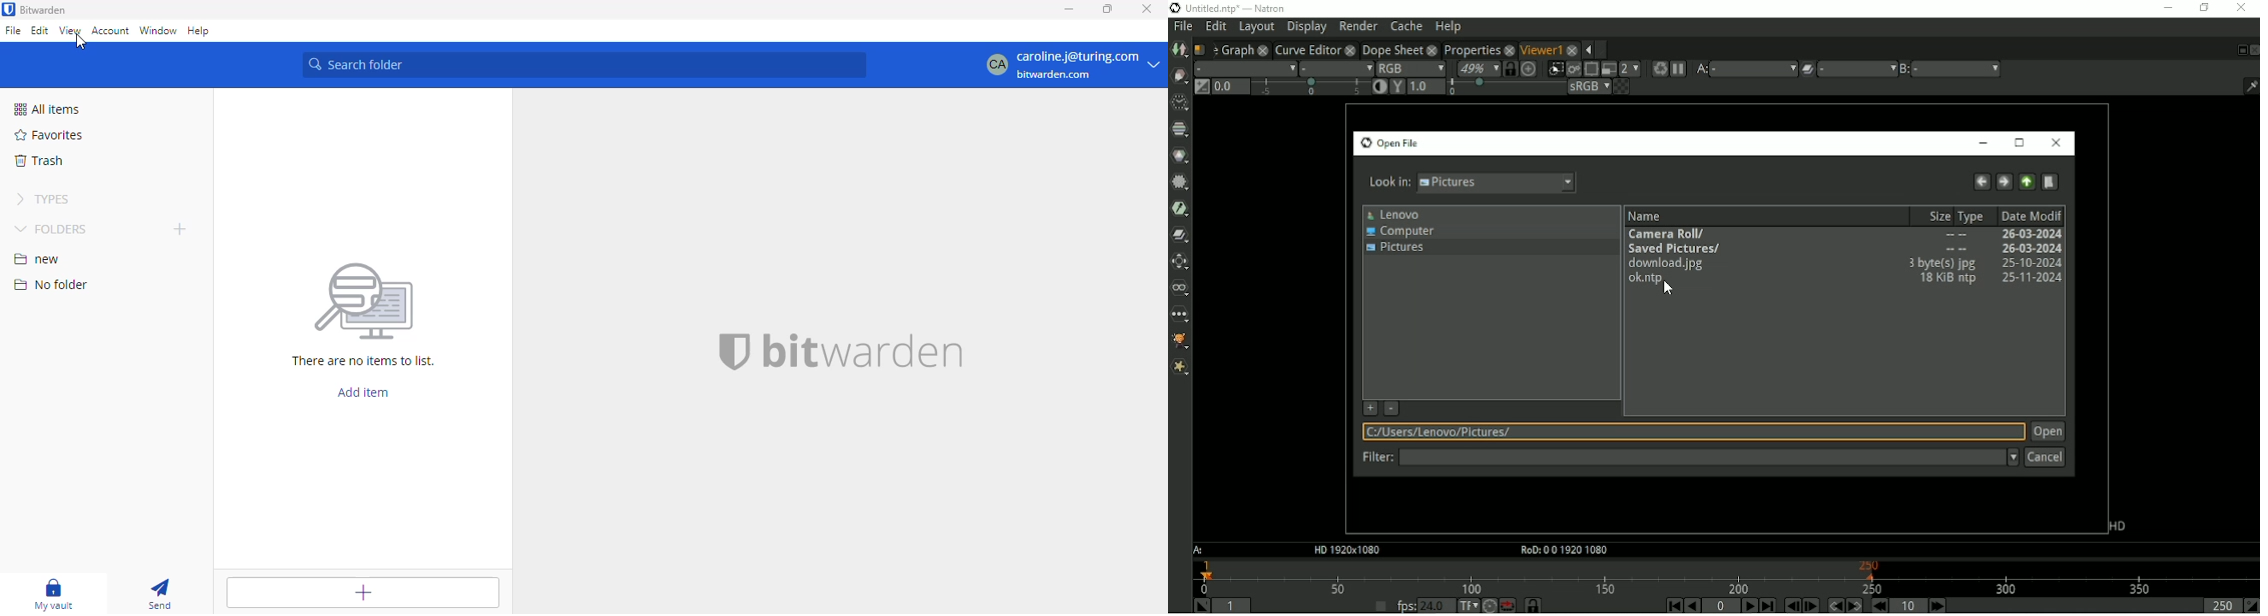 This screenshot has height=616, width=2268. I want to click on Viewer1, so click(1540, 49).